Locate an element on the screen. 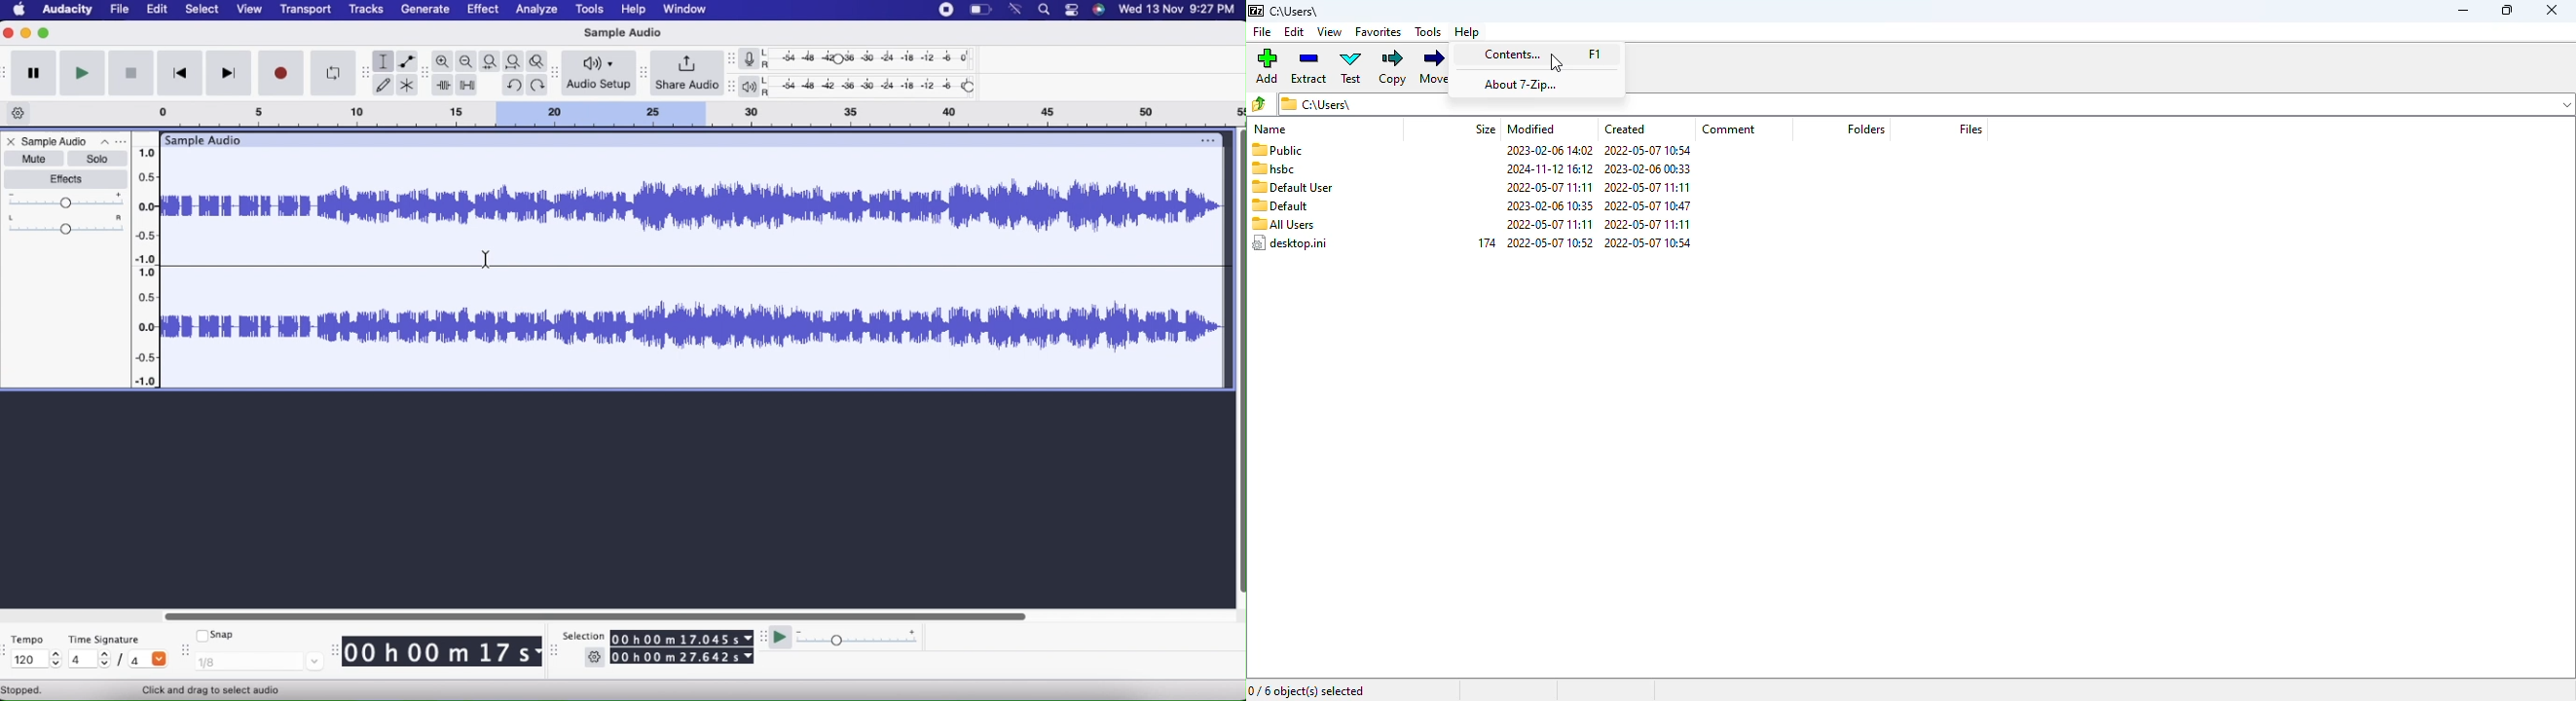 This screenshot has width=2576, height=728. 4 is located at coordinates (149, 658).